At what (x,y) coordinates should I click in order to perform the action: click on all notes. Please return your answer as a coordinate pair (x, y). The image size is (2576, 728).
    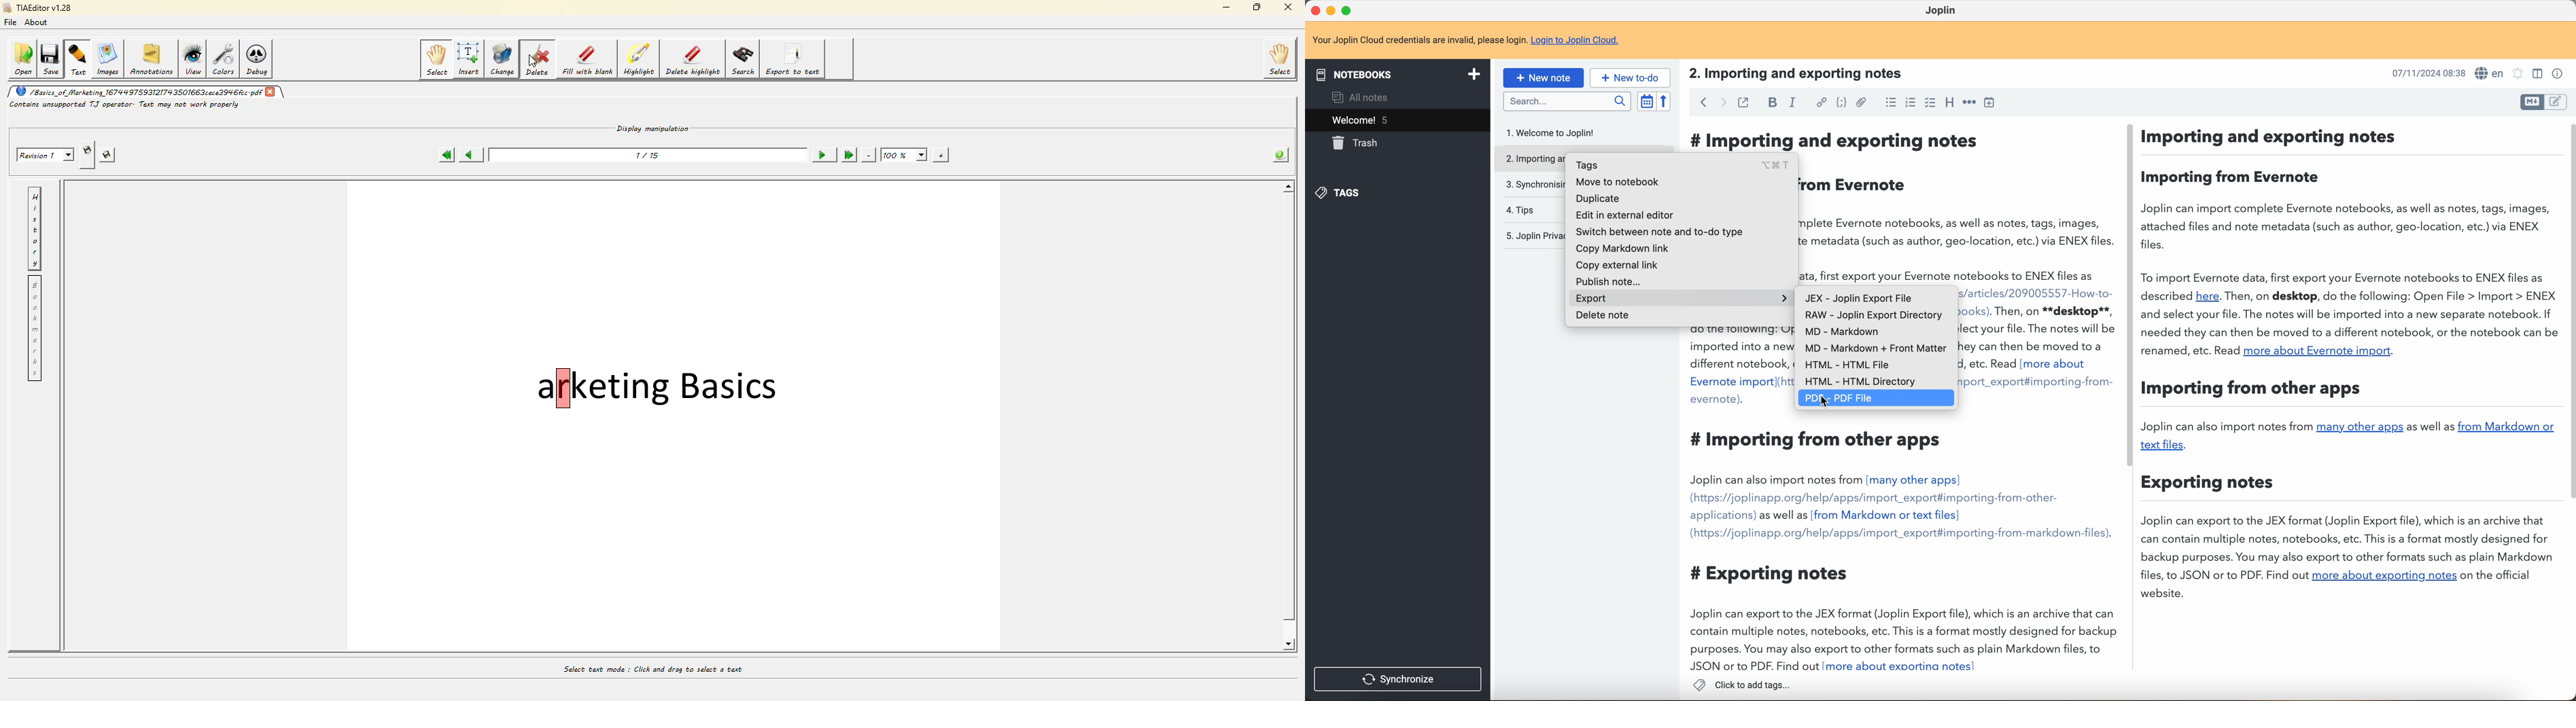
    Looking at the image, I should click on (1357, 97).